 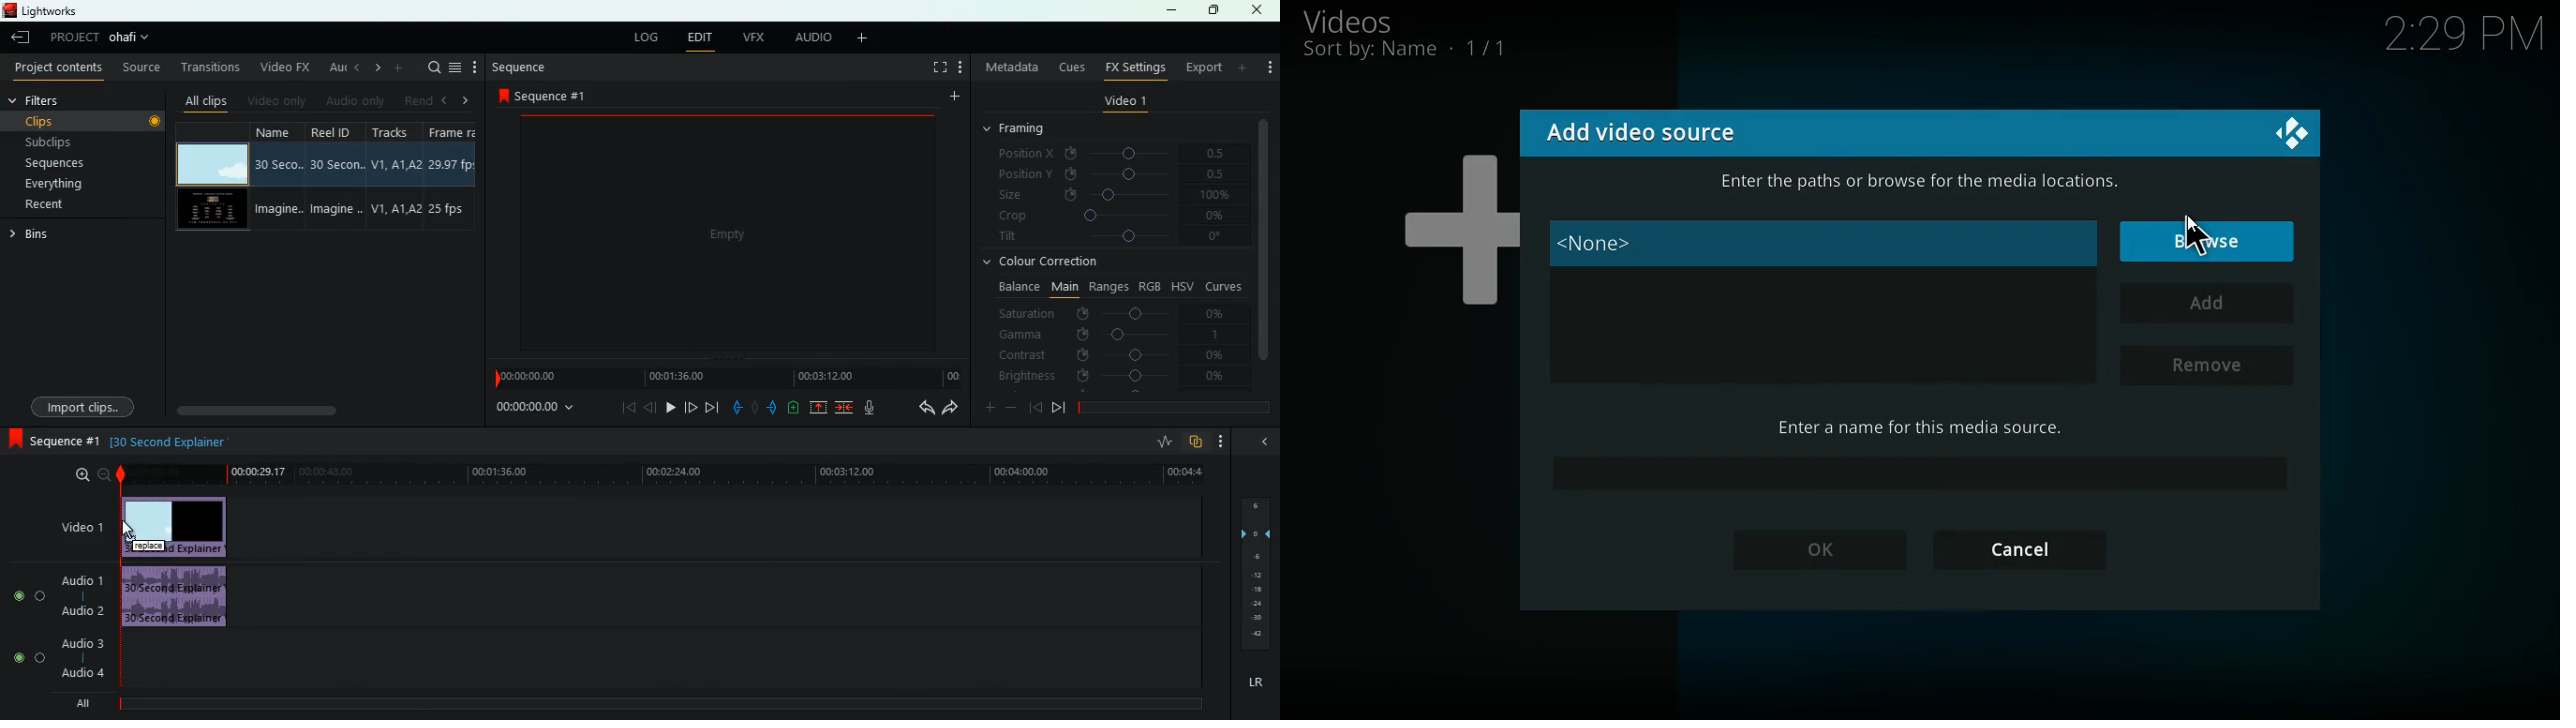 I want to click on saturation, so click(x=1116, y=313).